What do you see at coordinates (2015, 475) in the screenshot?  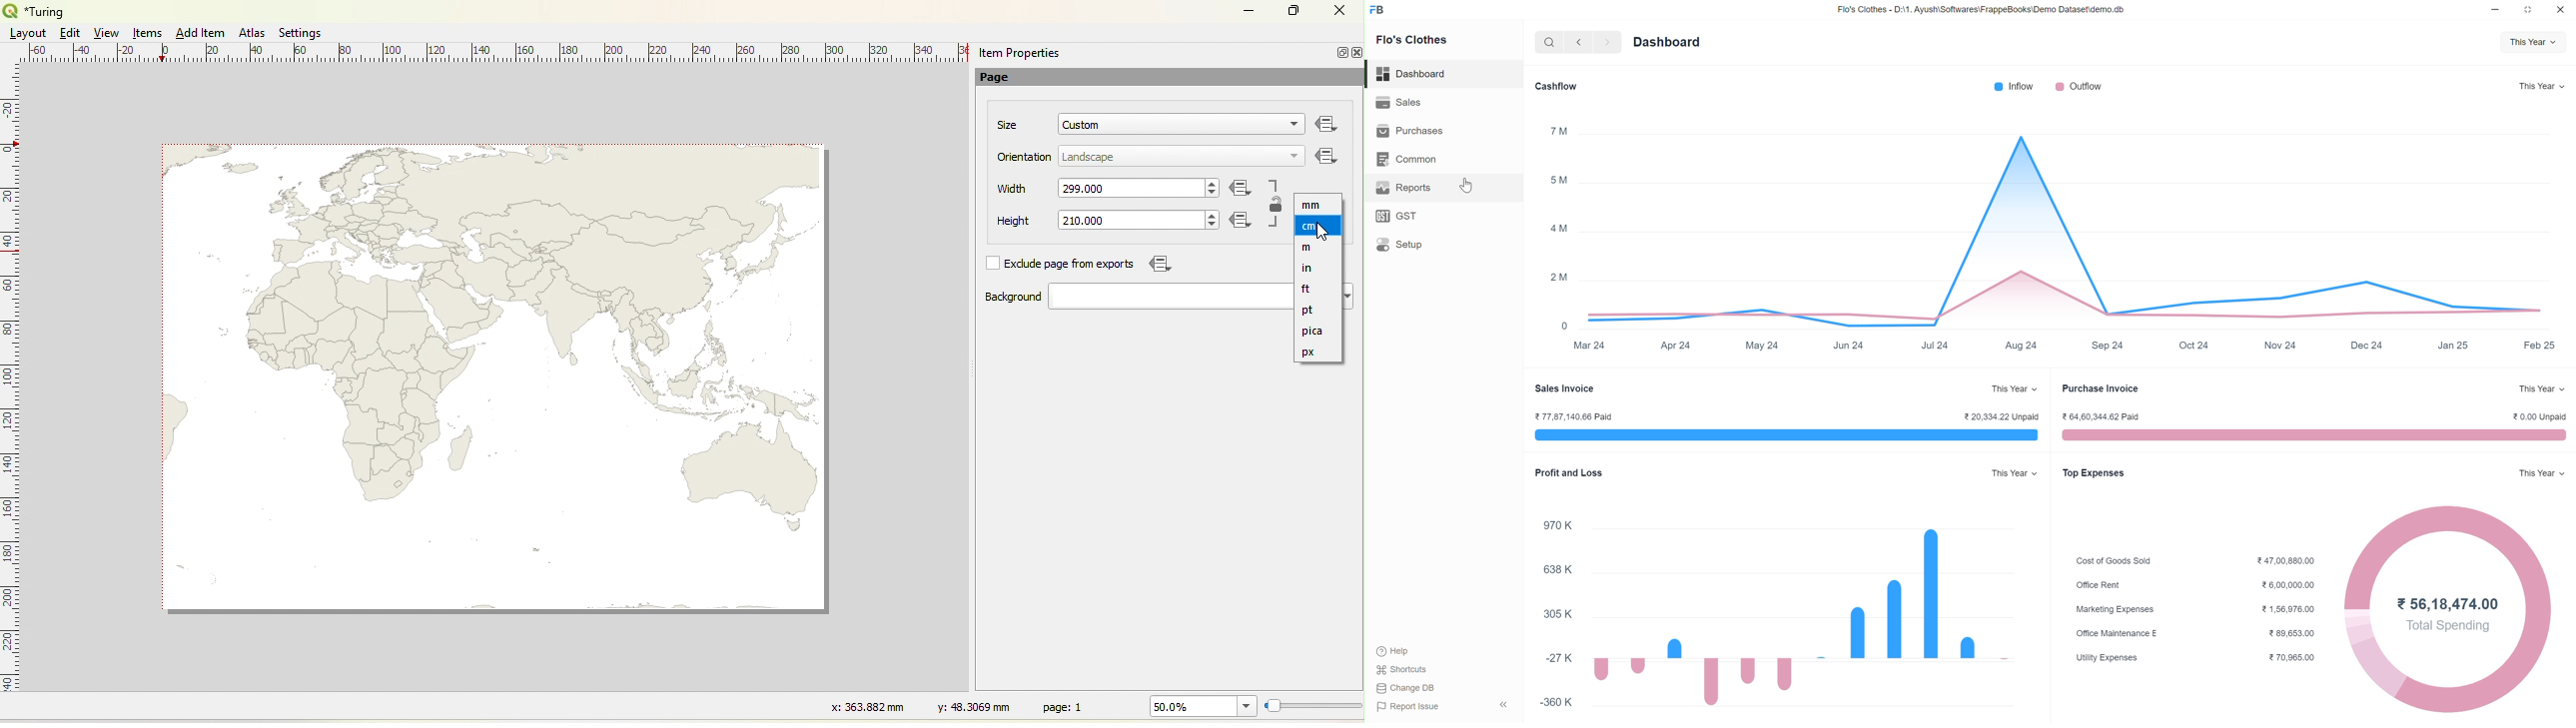 I see `this year` at bounding box center [2015, 475].